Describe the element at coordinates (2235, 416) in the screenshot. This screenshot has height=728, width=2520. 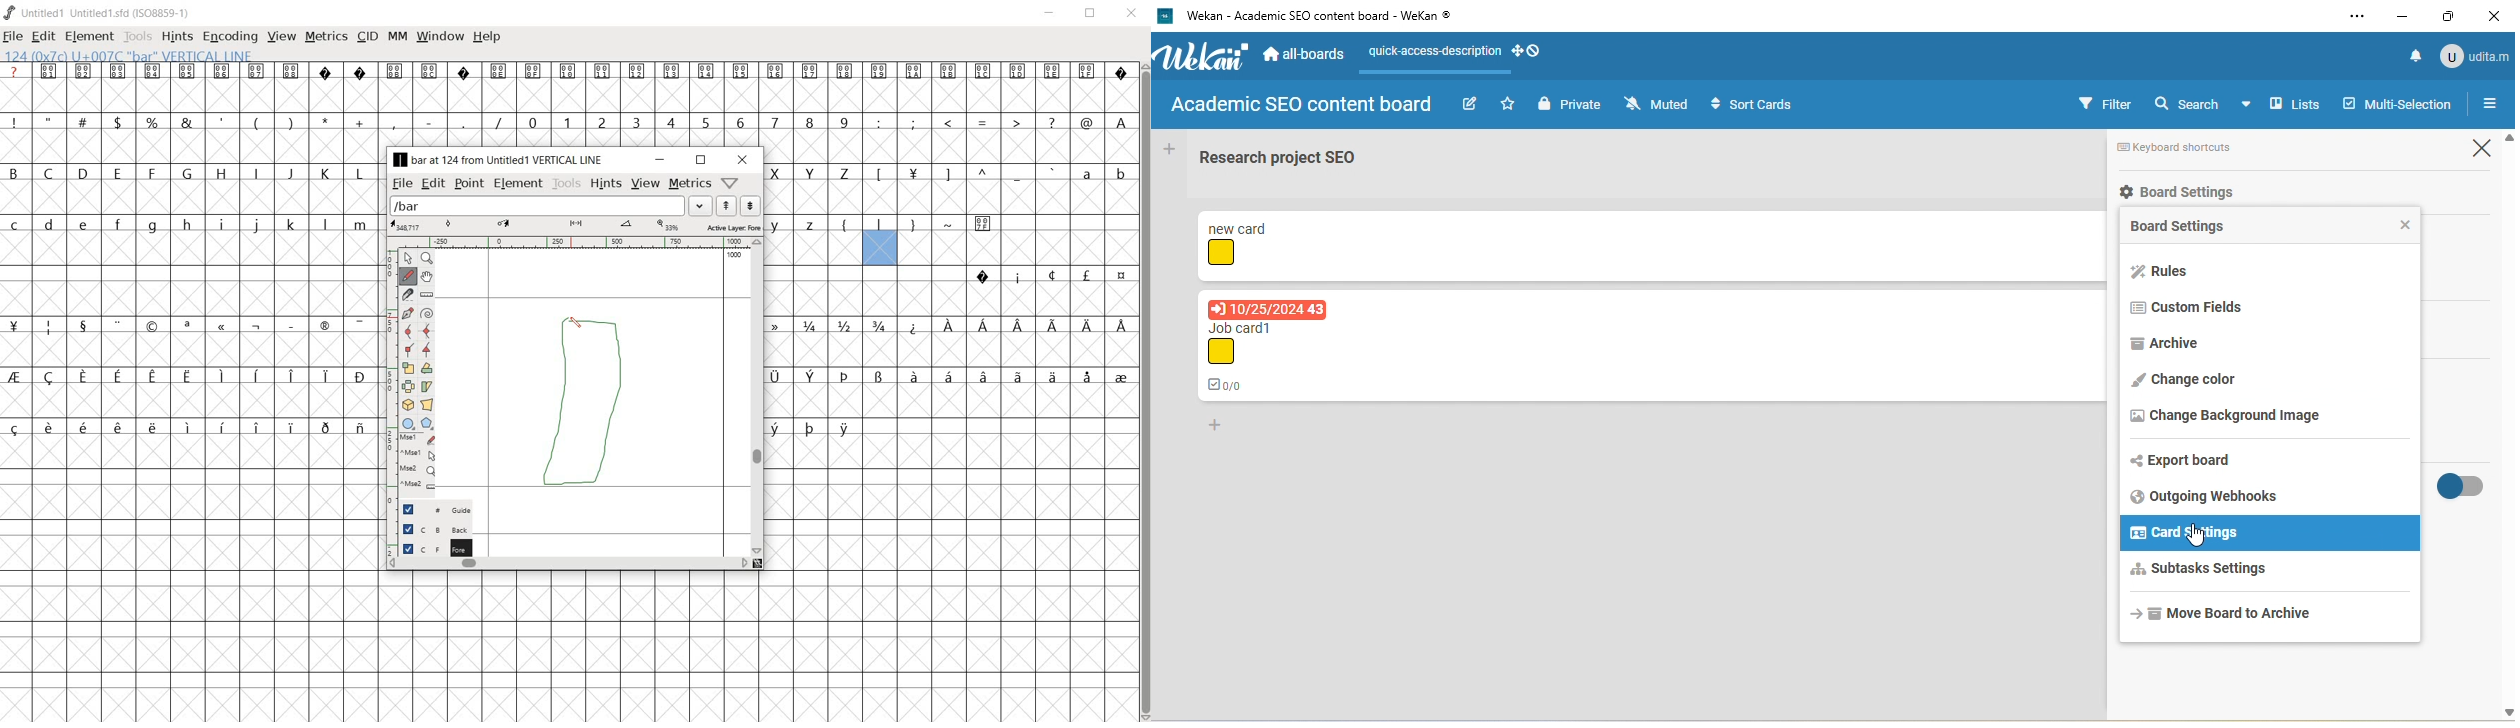
I see `change background image` at that location.